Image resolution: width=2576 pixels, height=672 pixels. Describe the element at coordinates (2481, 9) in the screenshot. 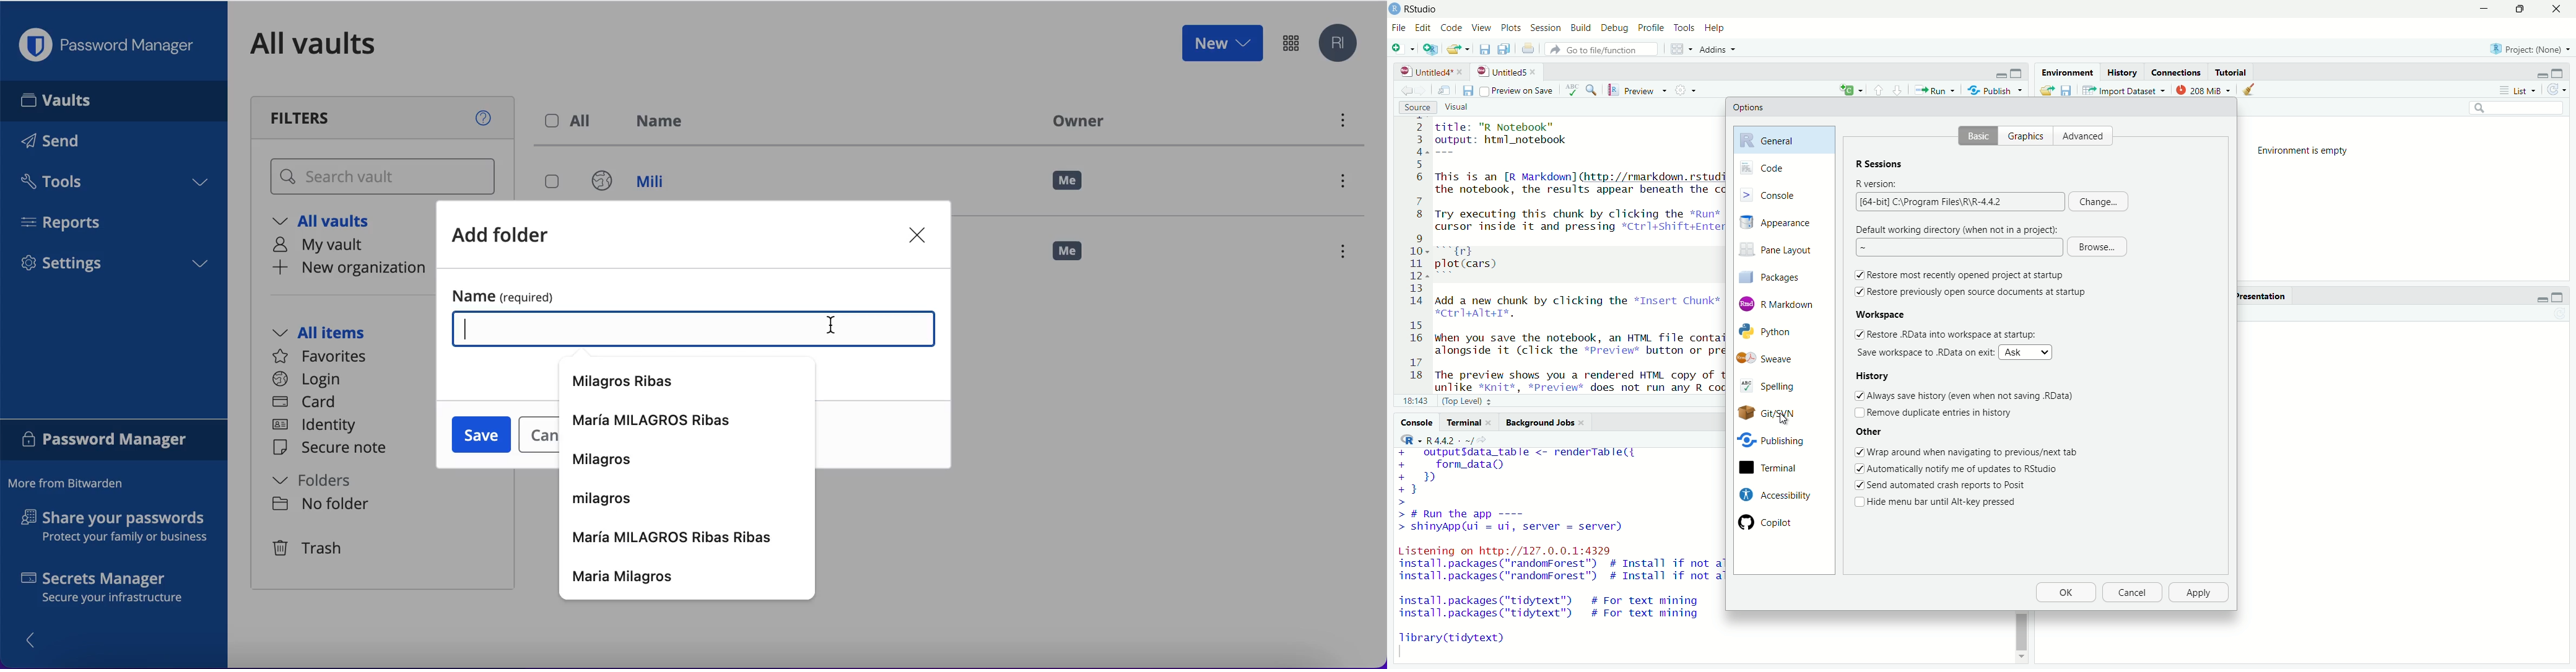

I see `minimise` at that location.